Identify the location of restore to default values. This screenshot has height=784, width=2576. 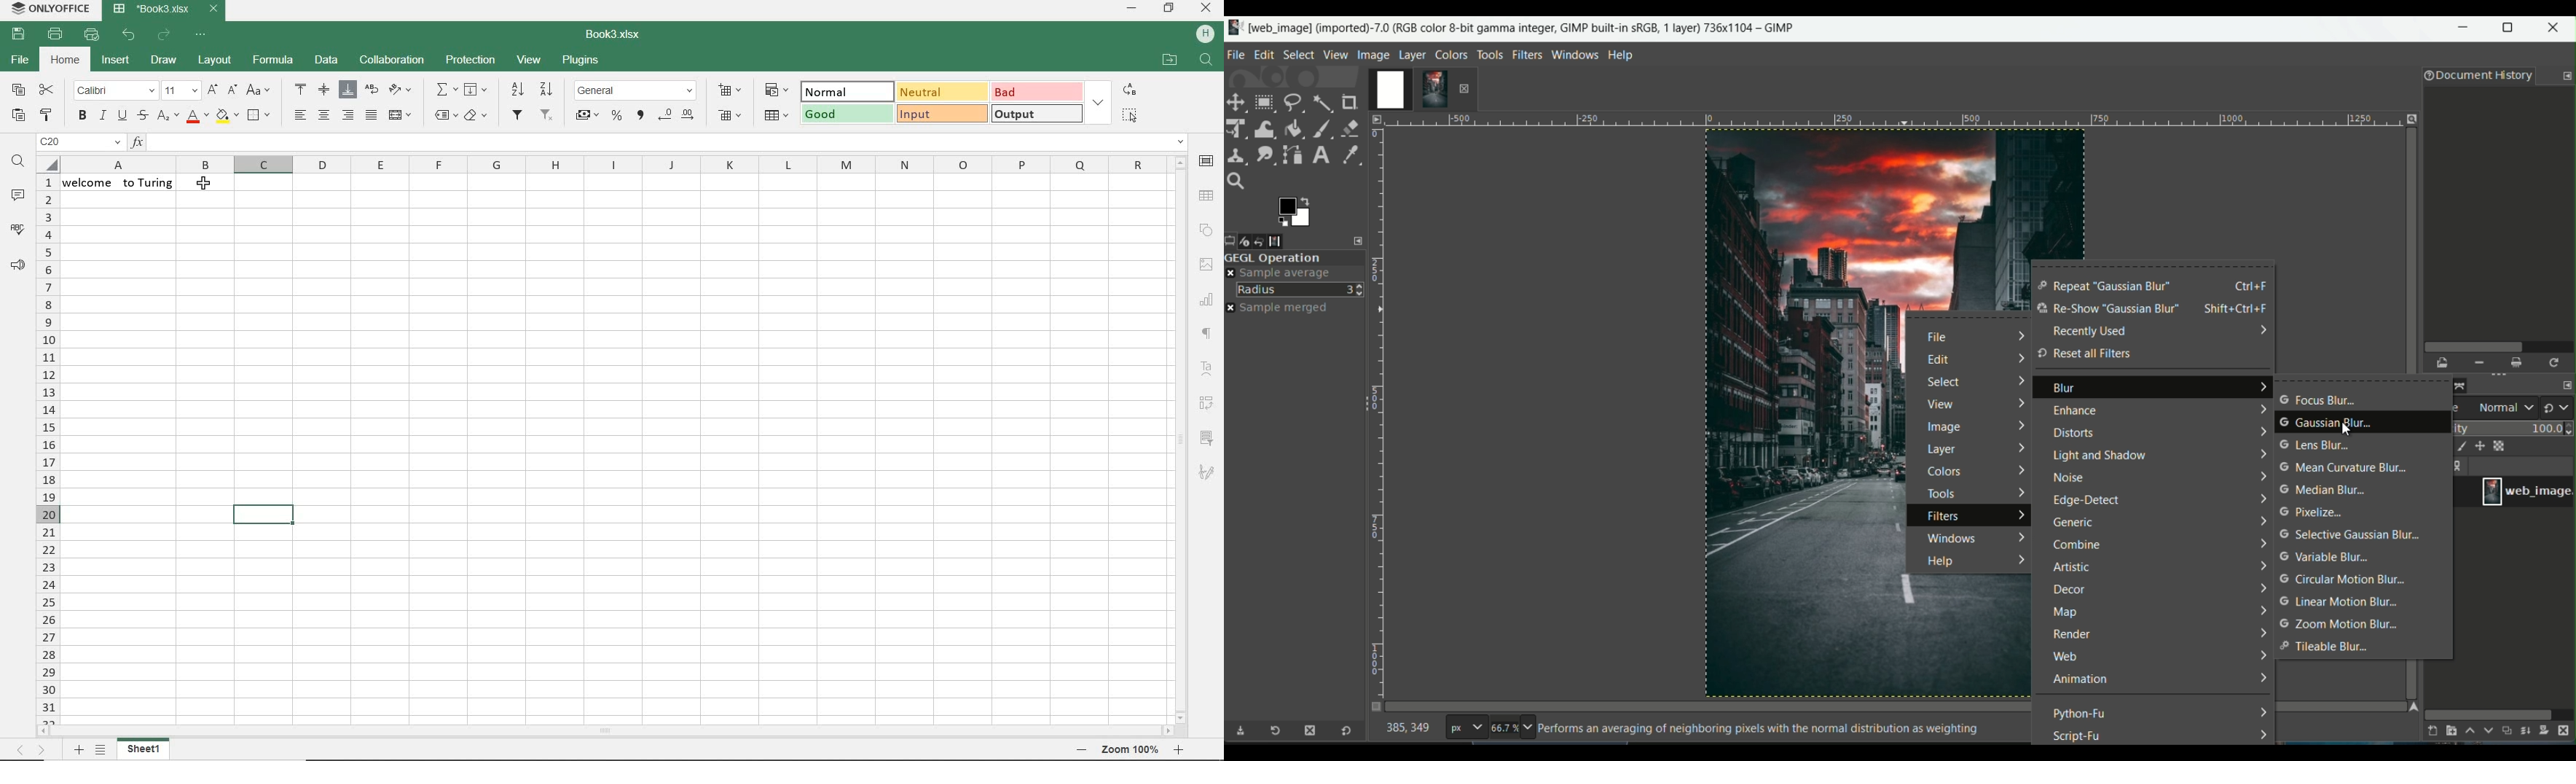
(1343, 732).